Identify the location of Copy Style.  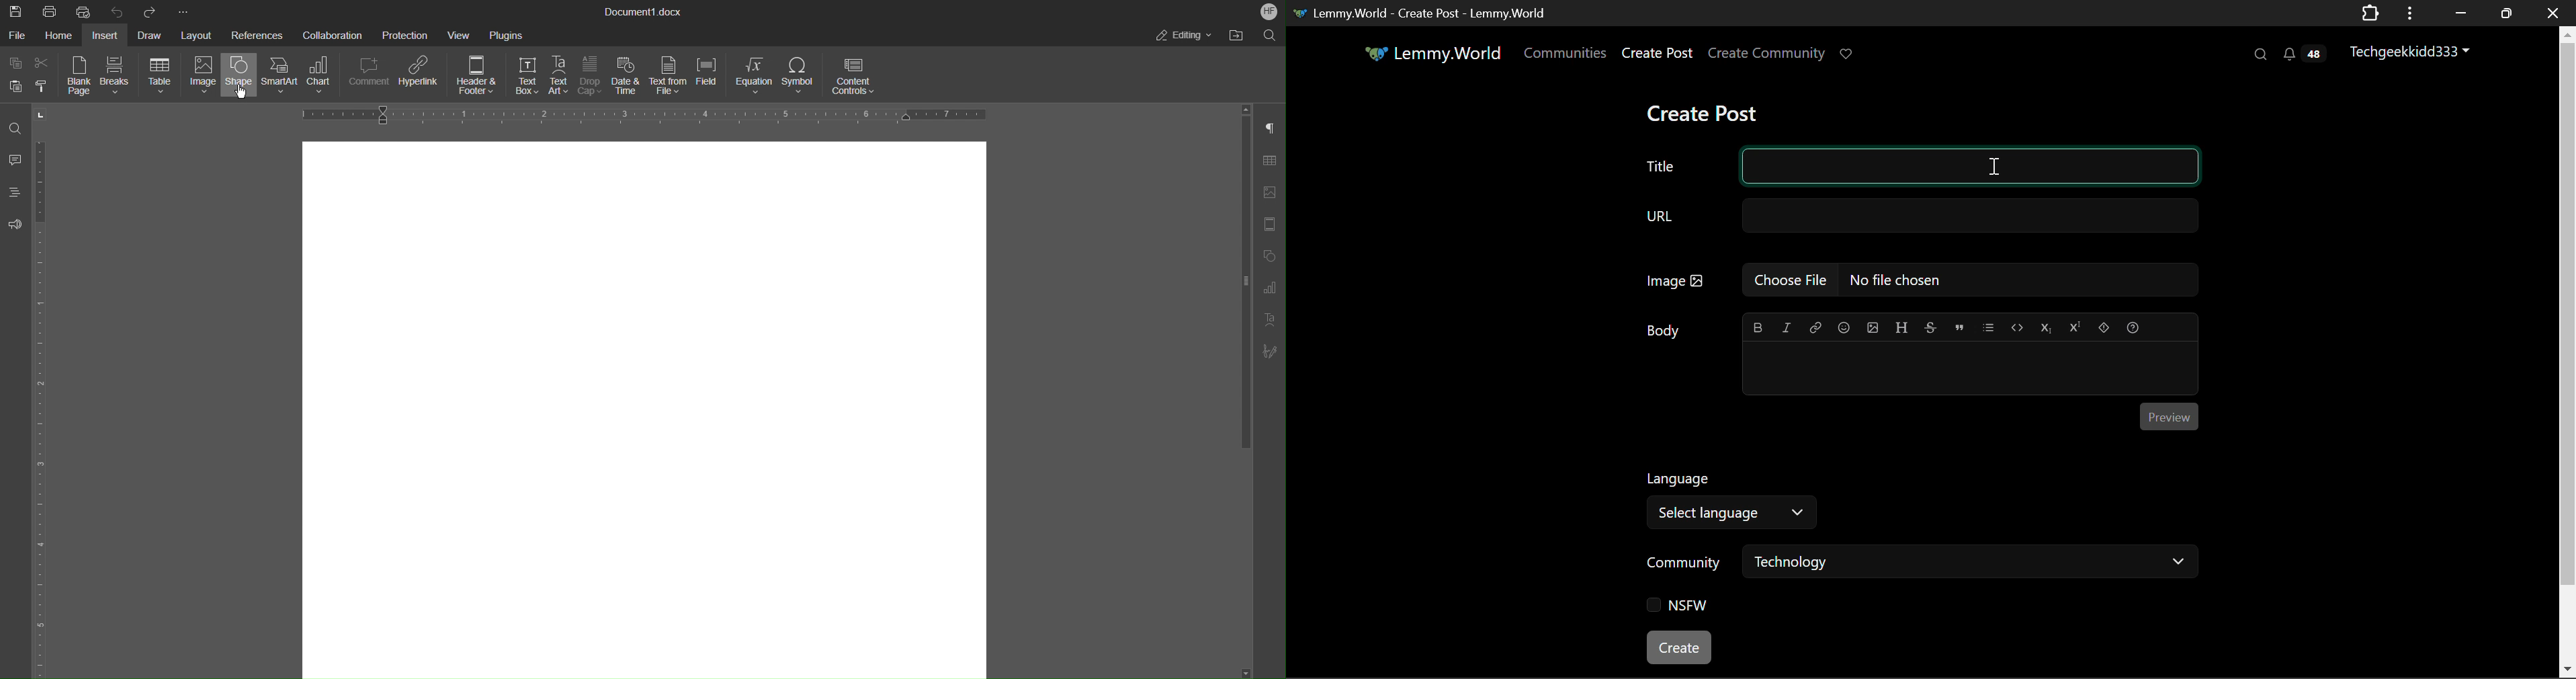
(44, 86).